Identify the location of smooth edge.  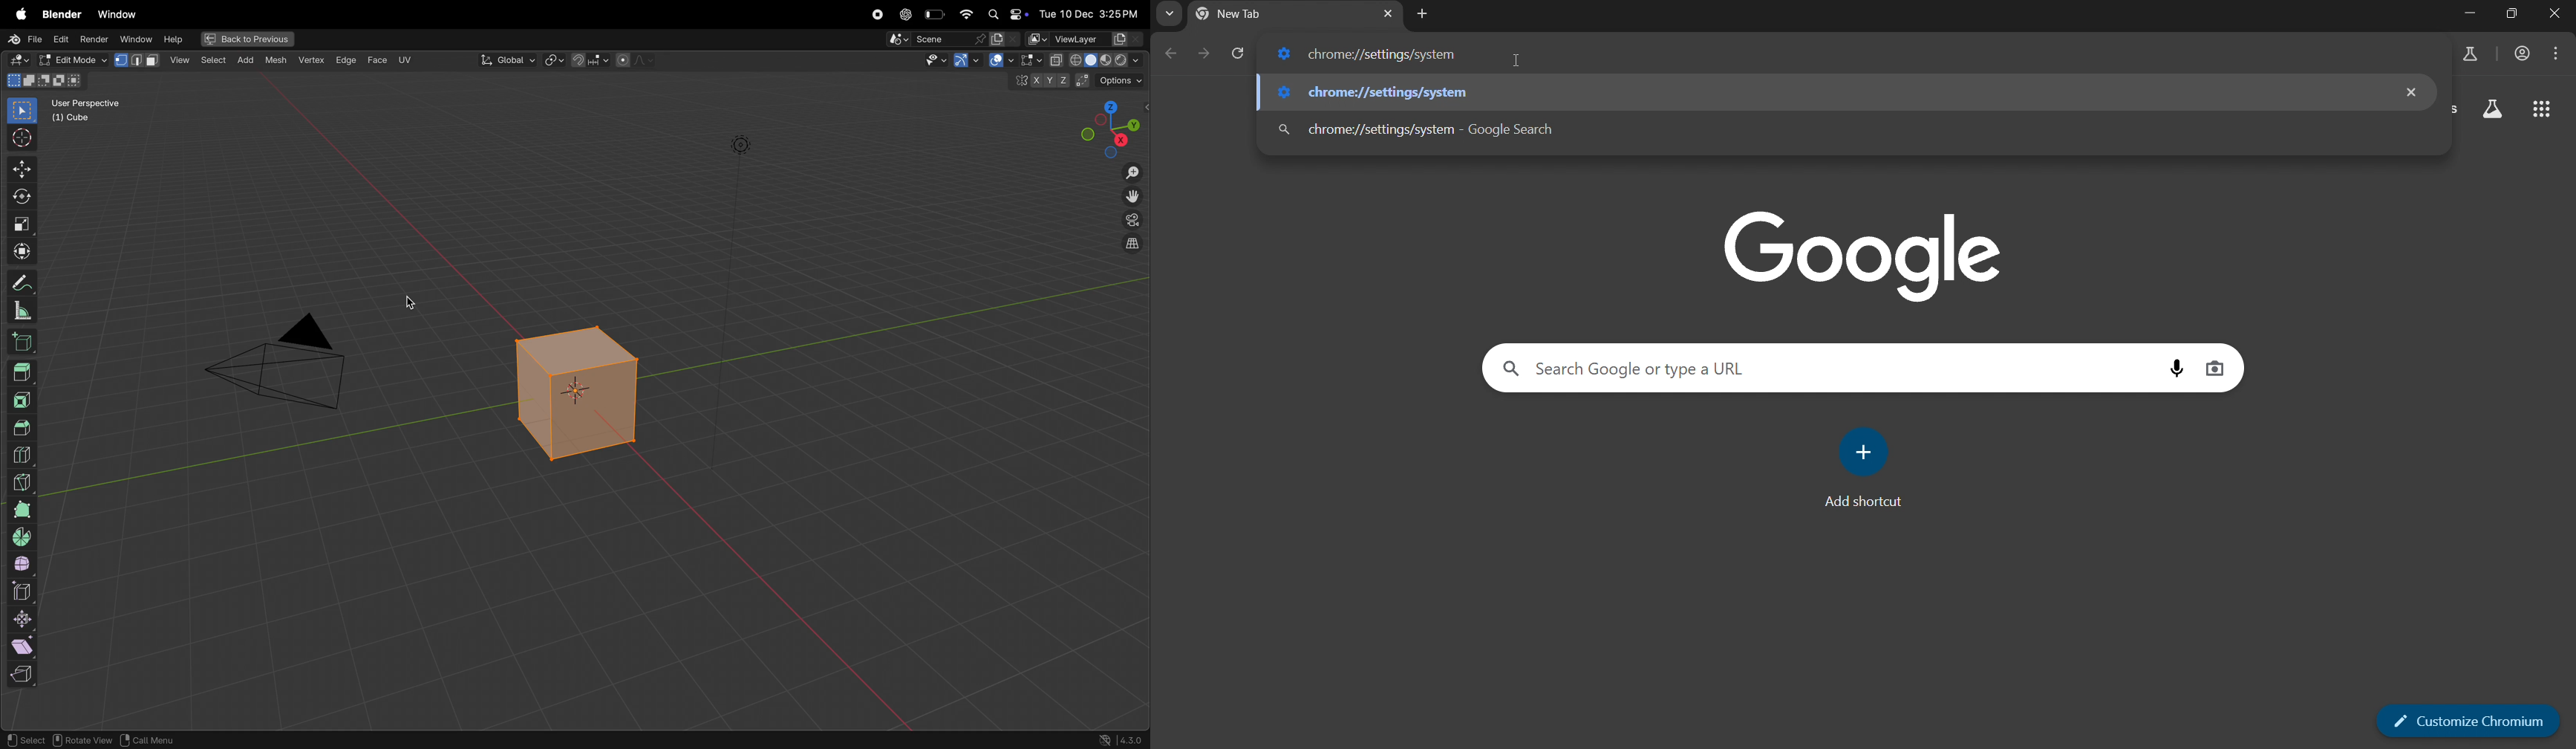
(24, 566).